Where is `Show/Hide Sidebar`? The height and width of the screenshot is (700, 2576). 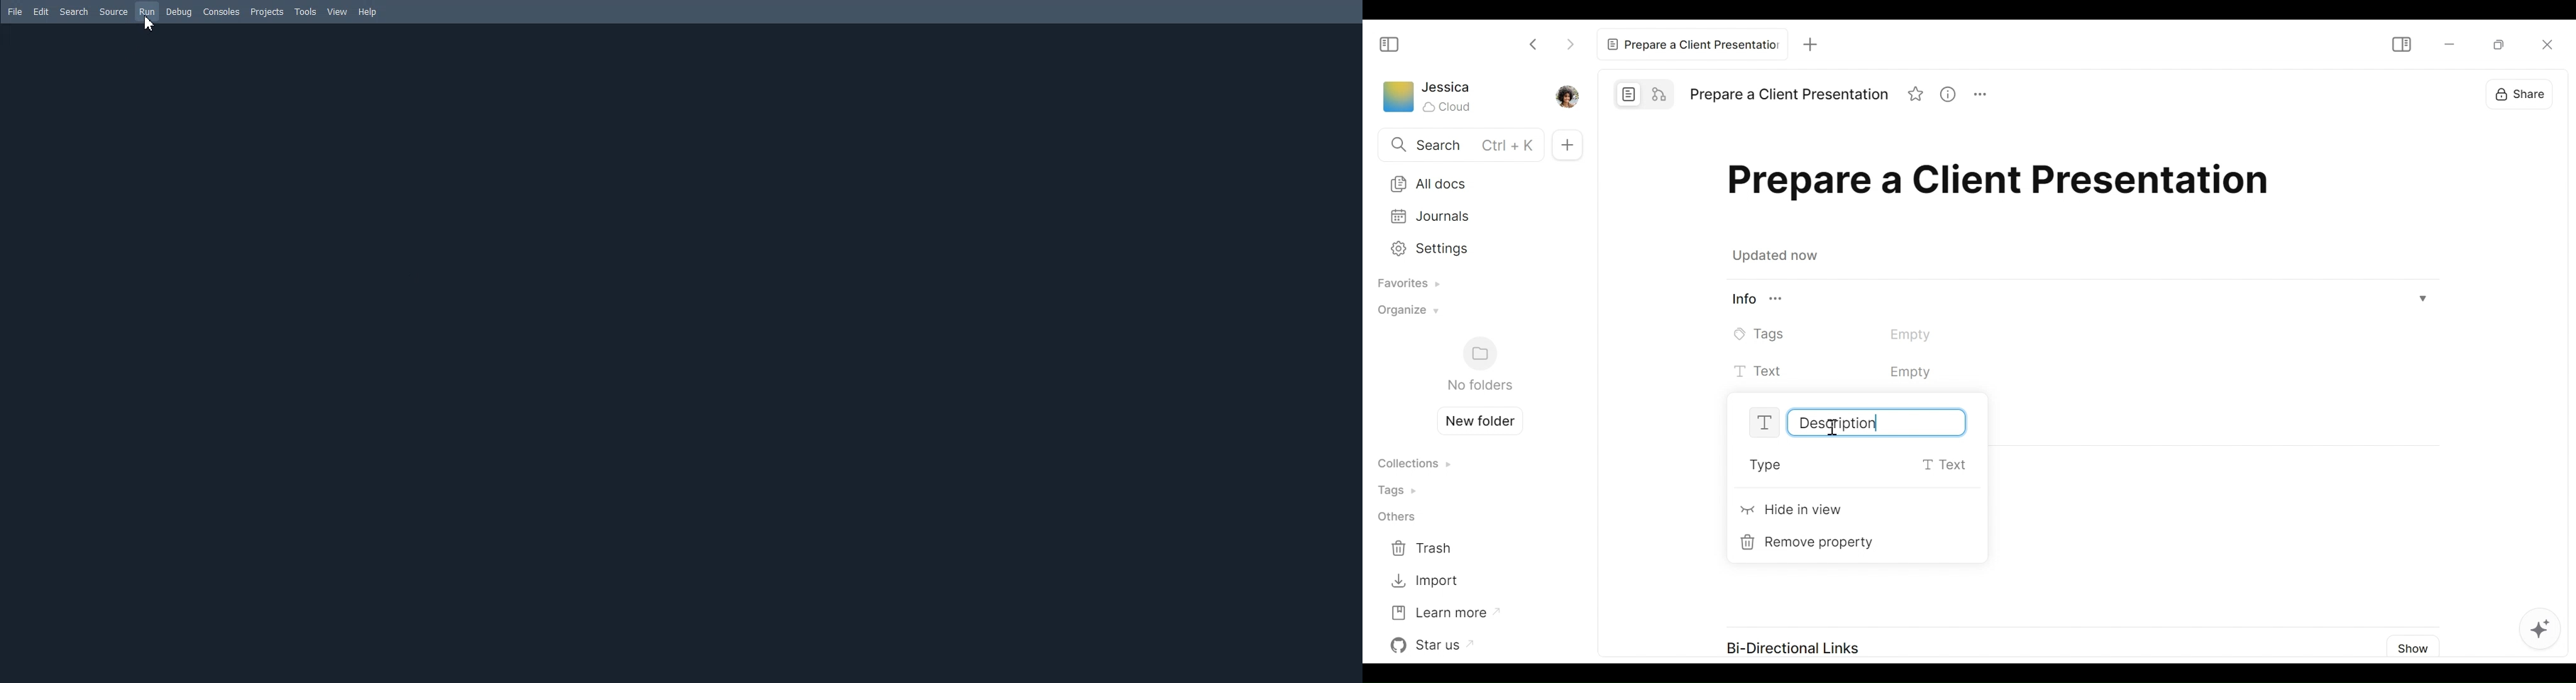 Show/Hide Sidebar is located at coordinates (1390, 44).